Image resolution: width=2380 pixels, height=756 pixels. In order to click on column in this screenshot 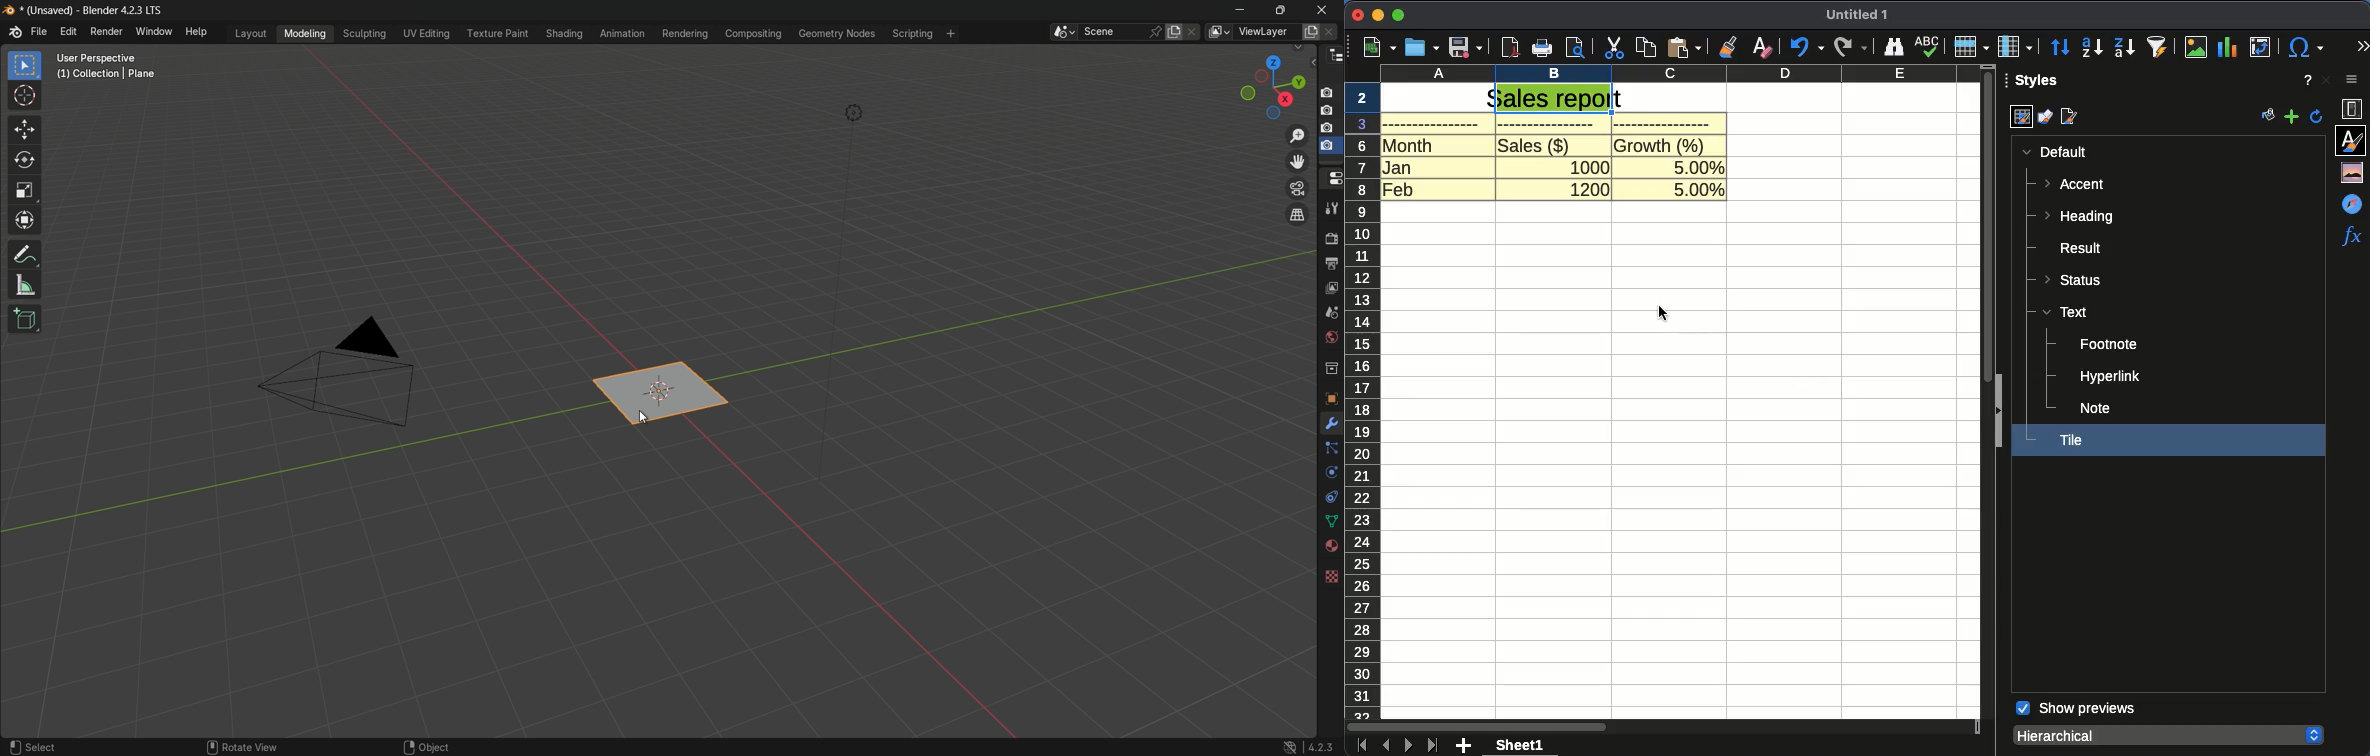, I will do `click(1682, 75)`.